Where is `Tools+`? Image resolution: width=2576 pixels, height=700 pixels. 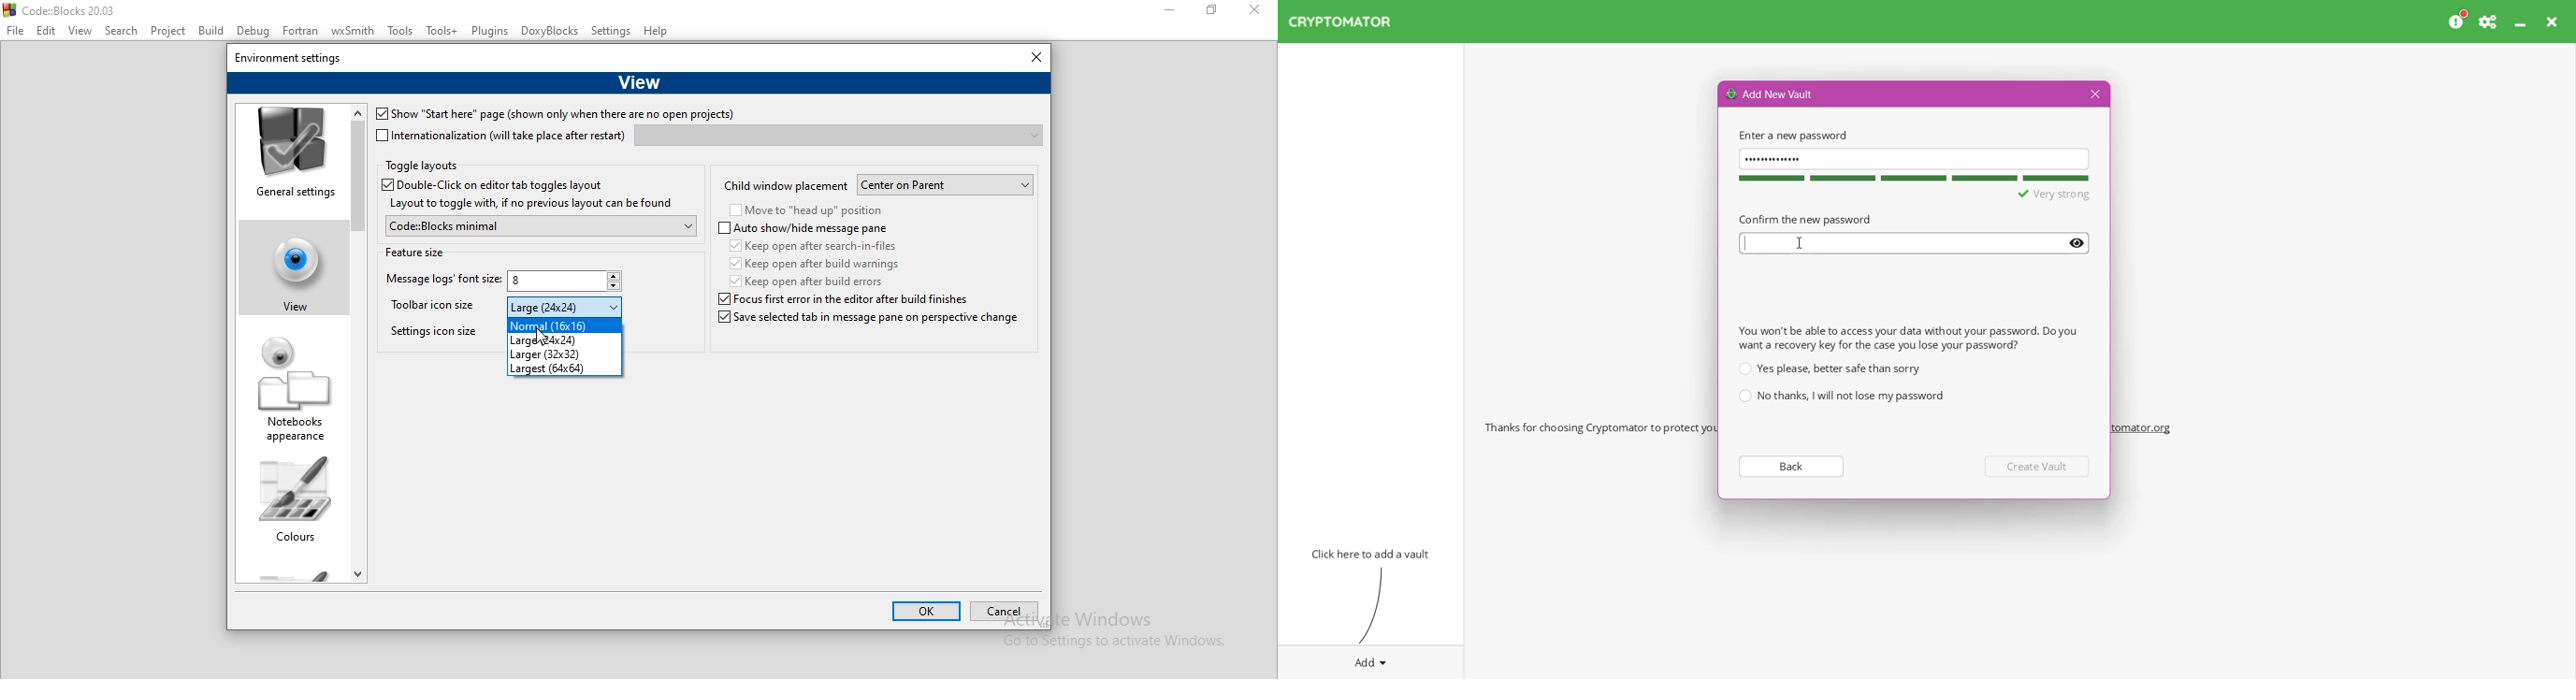 Tools+ is located at coordinates (442, 32).